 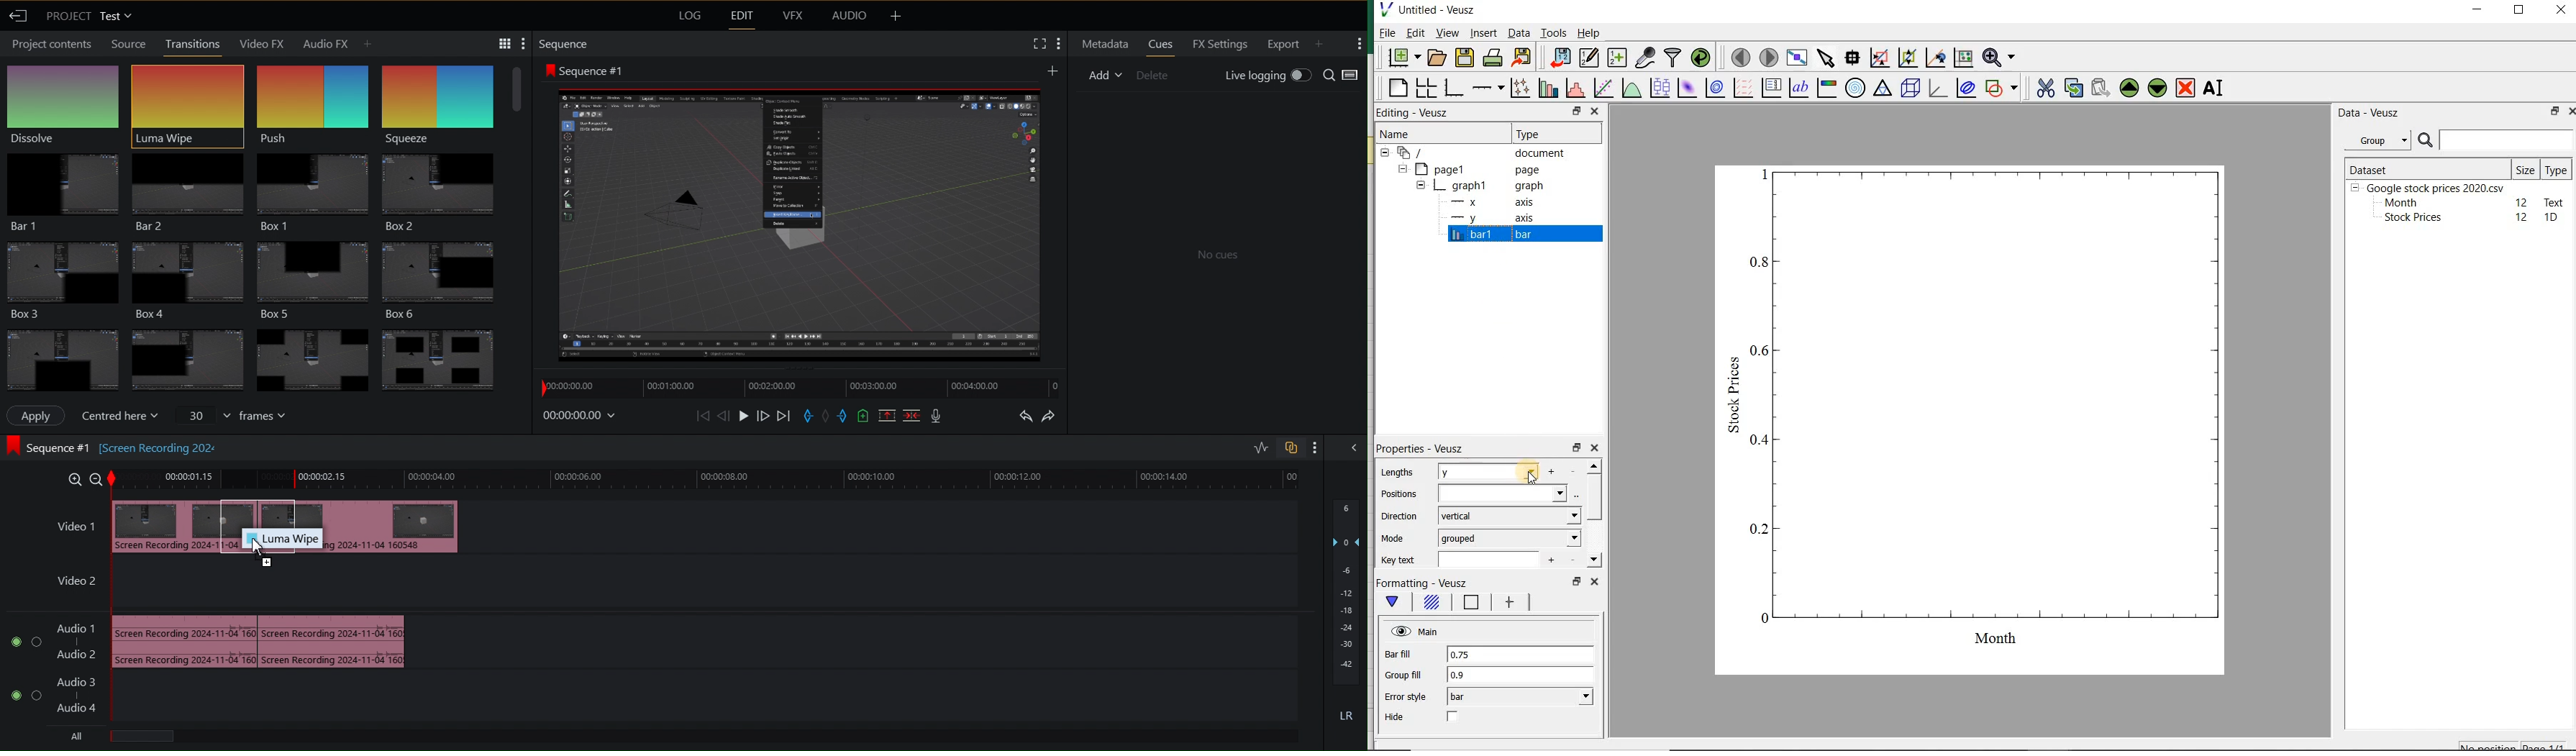 I want to click on Cues, so click(x=1161, y=44).